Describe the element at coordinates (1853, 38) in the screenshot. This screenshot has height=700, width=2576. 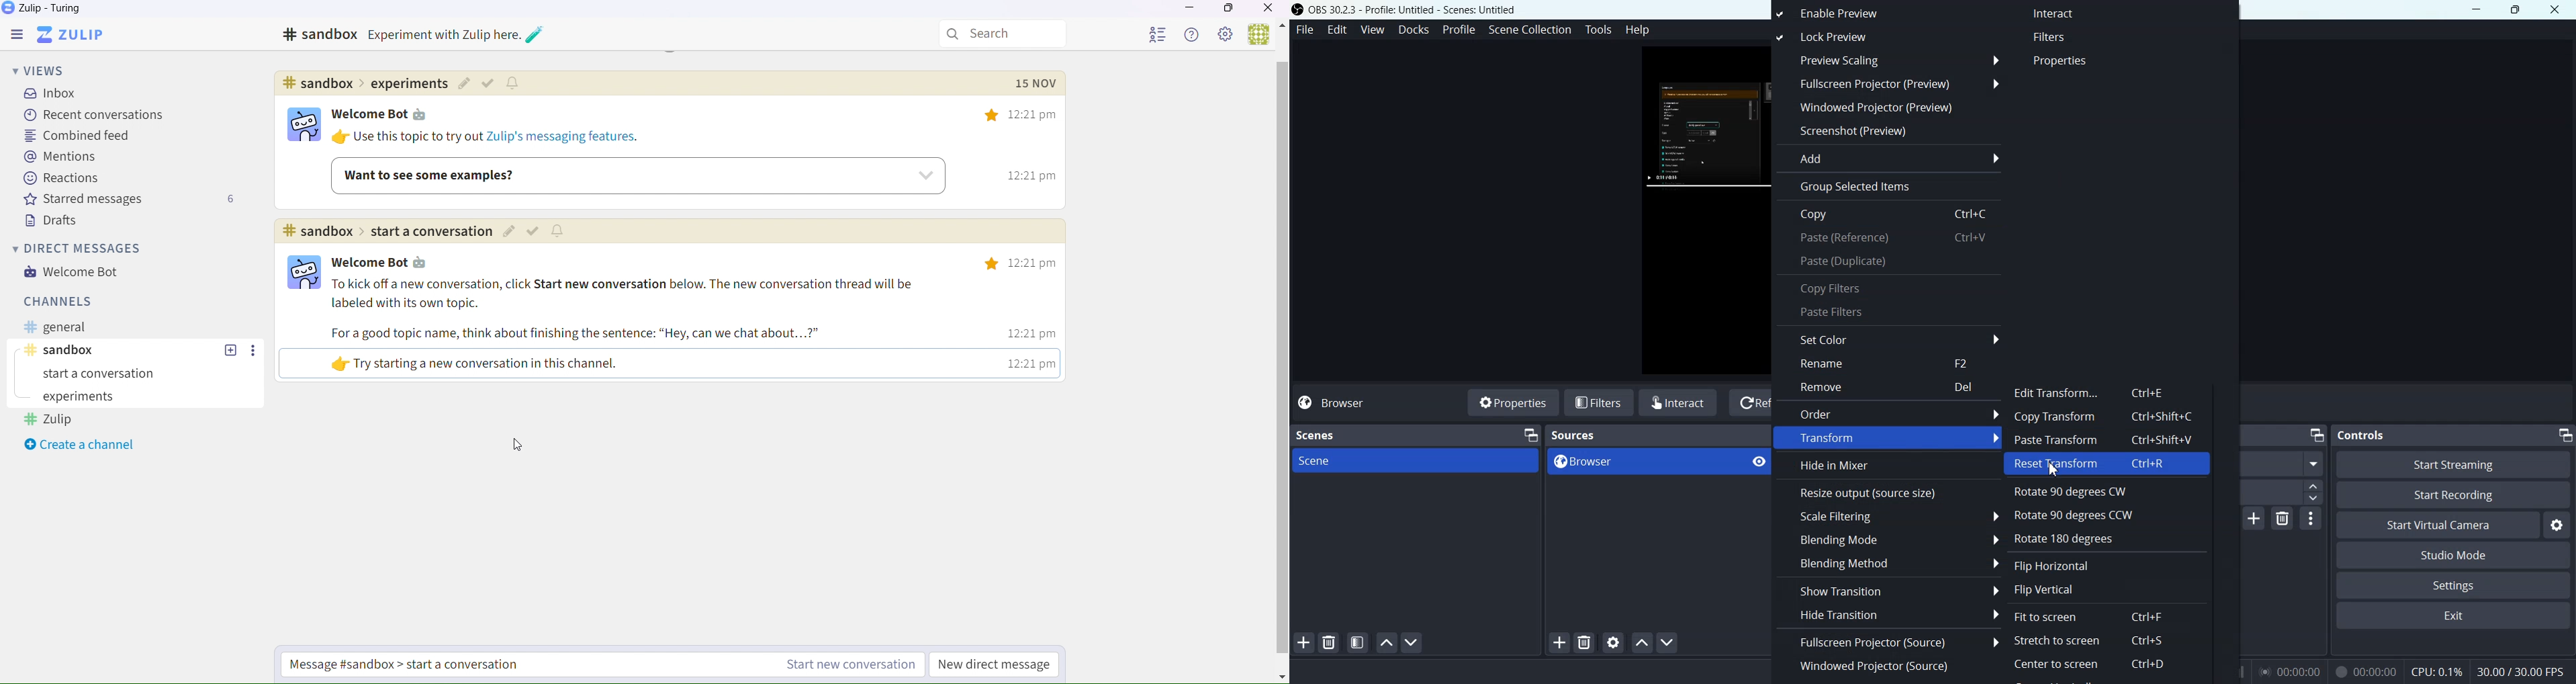
I see `Lock Preview` at that location.